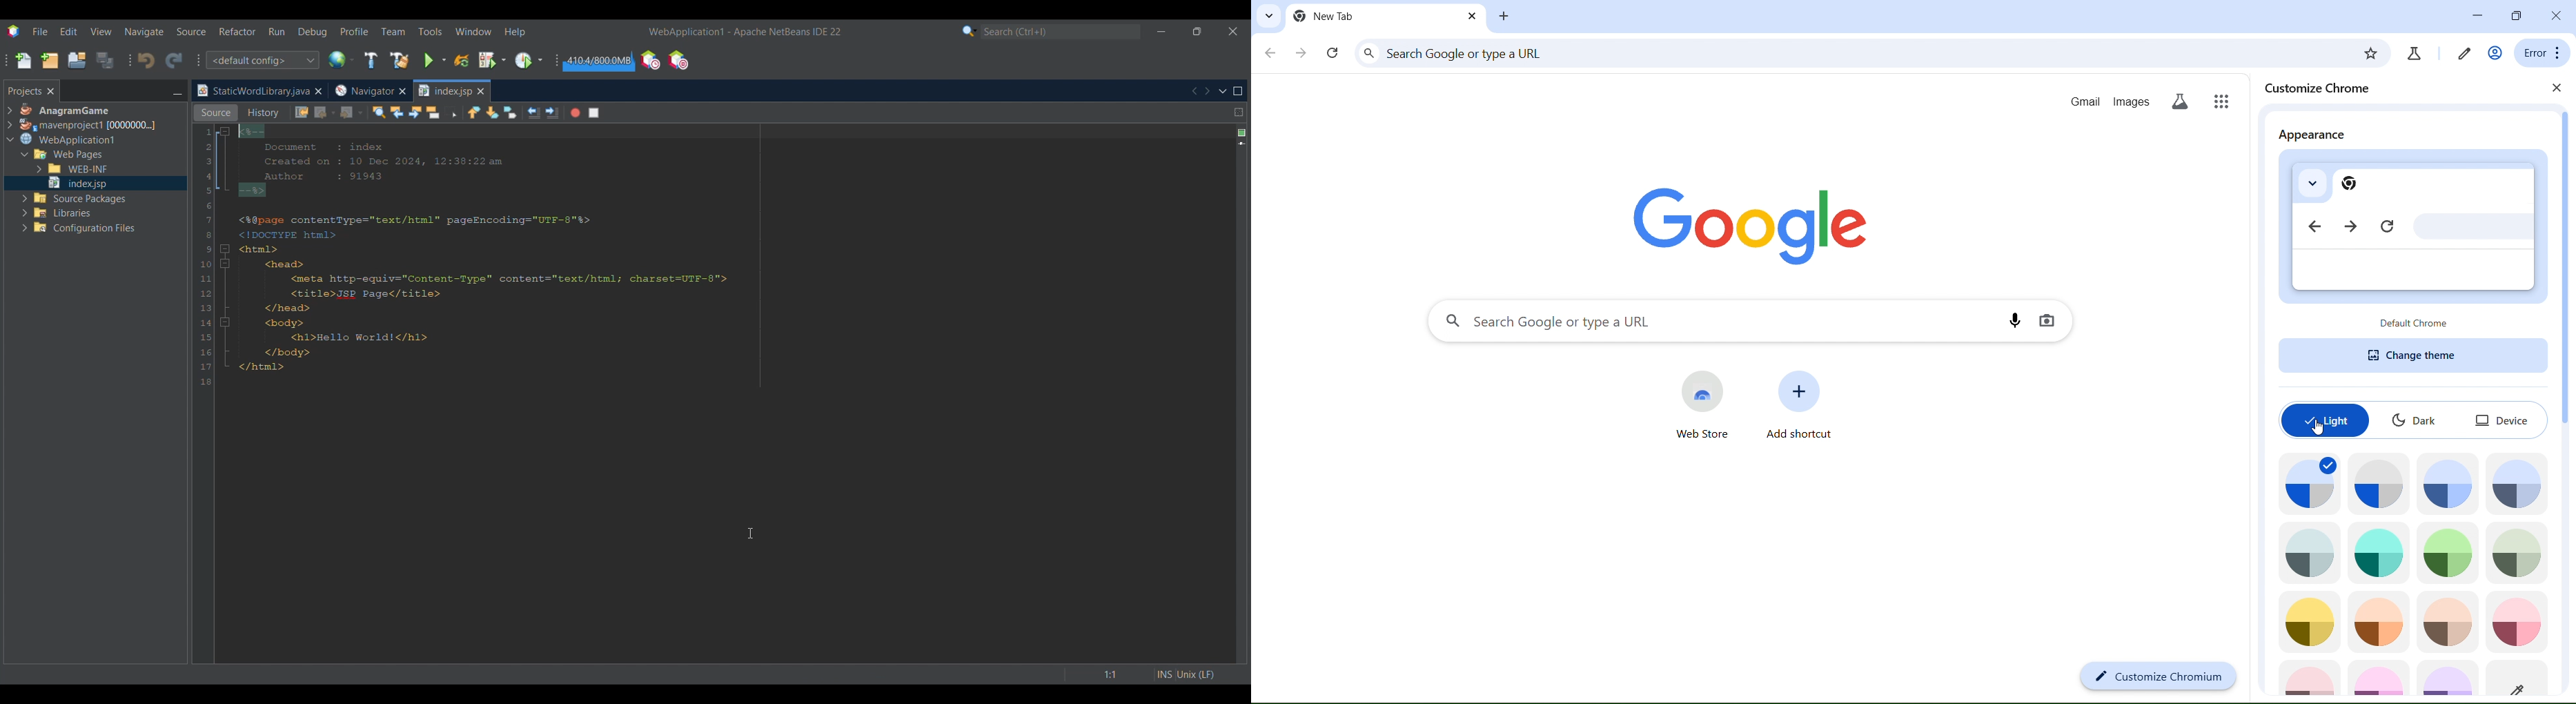 The image size is (2576, 728). I want to click on Minimize, so click(177, 92).